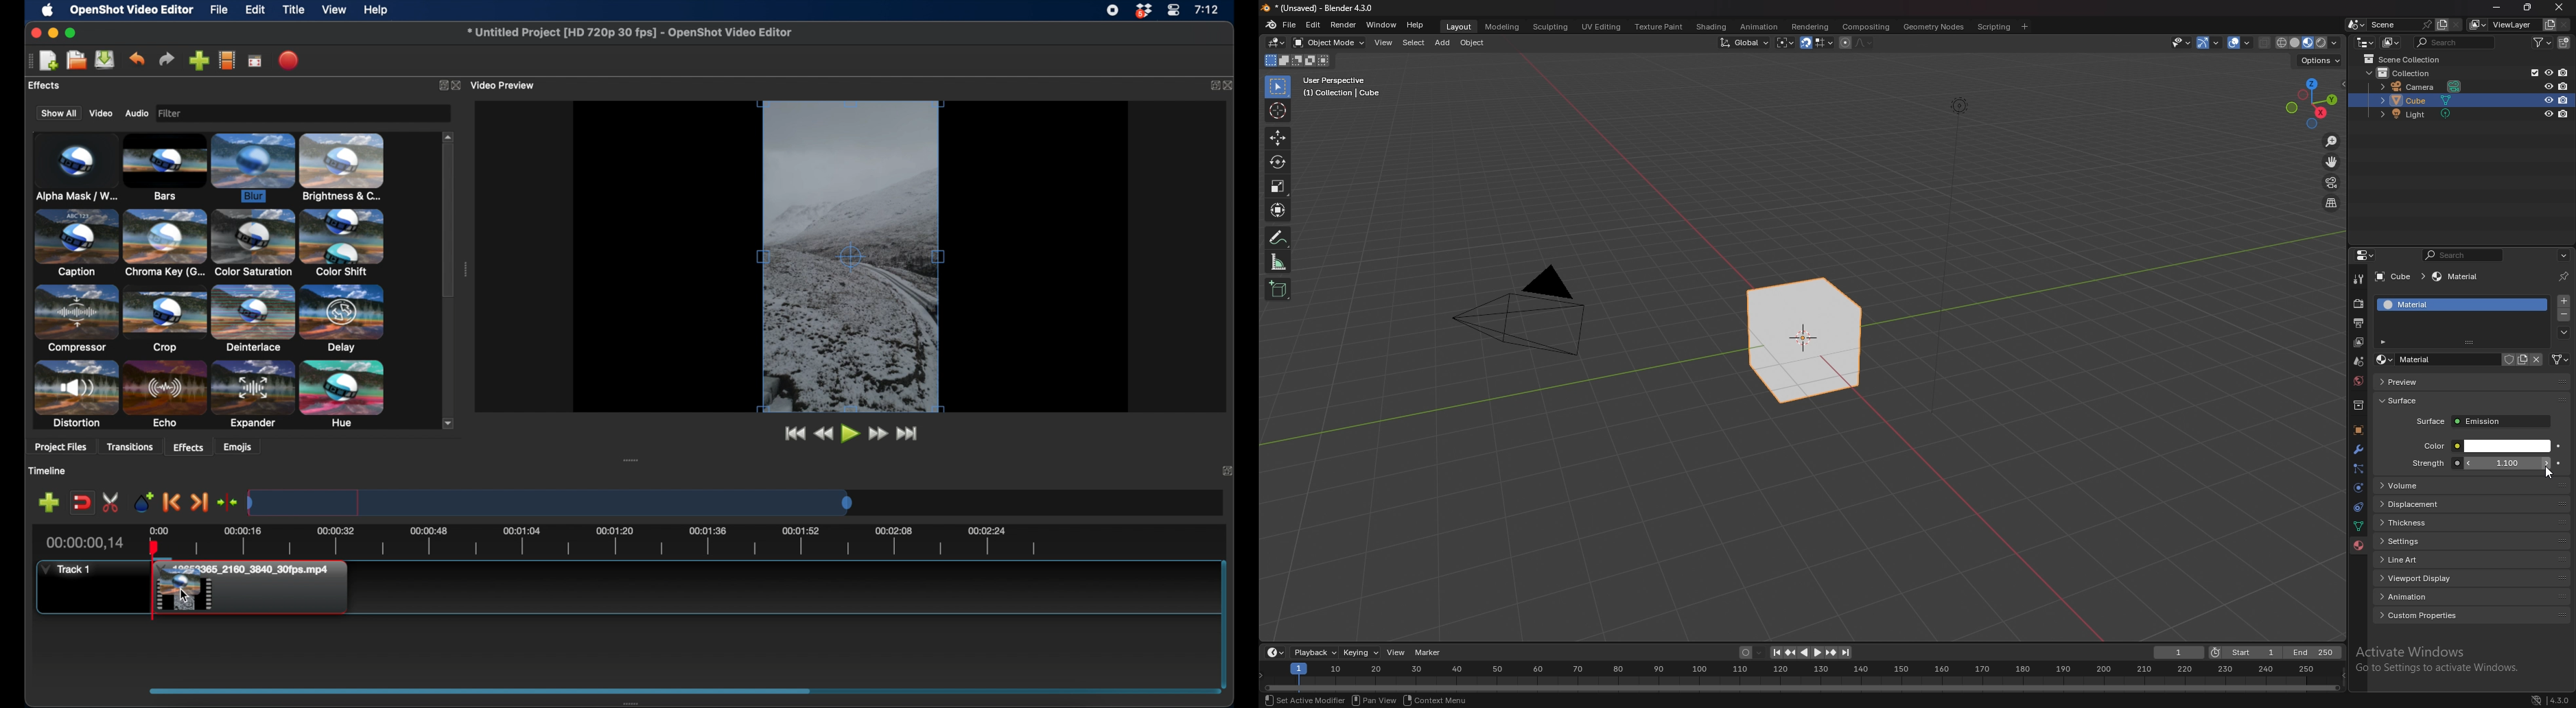 This screenshot has height=728, width=2576. I want to click on rendering, so click(1809, 26).